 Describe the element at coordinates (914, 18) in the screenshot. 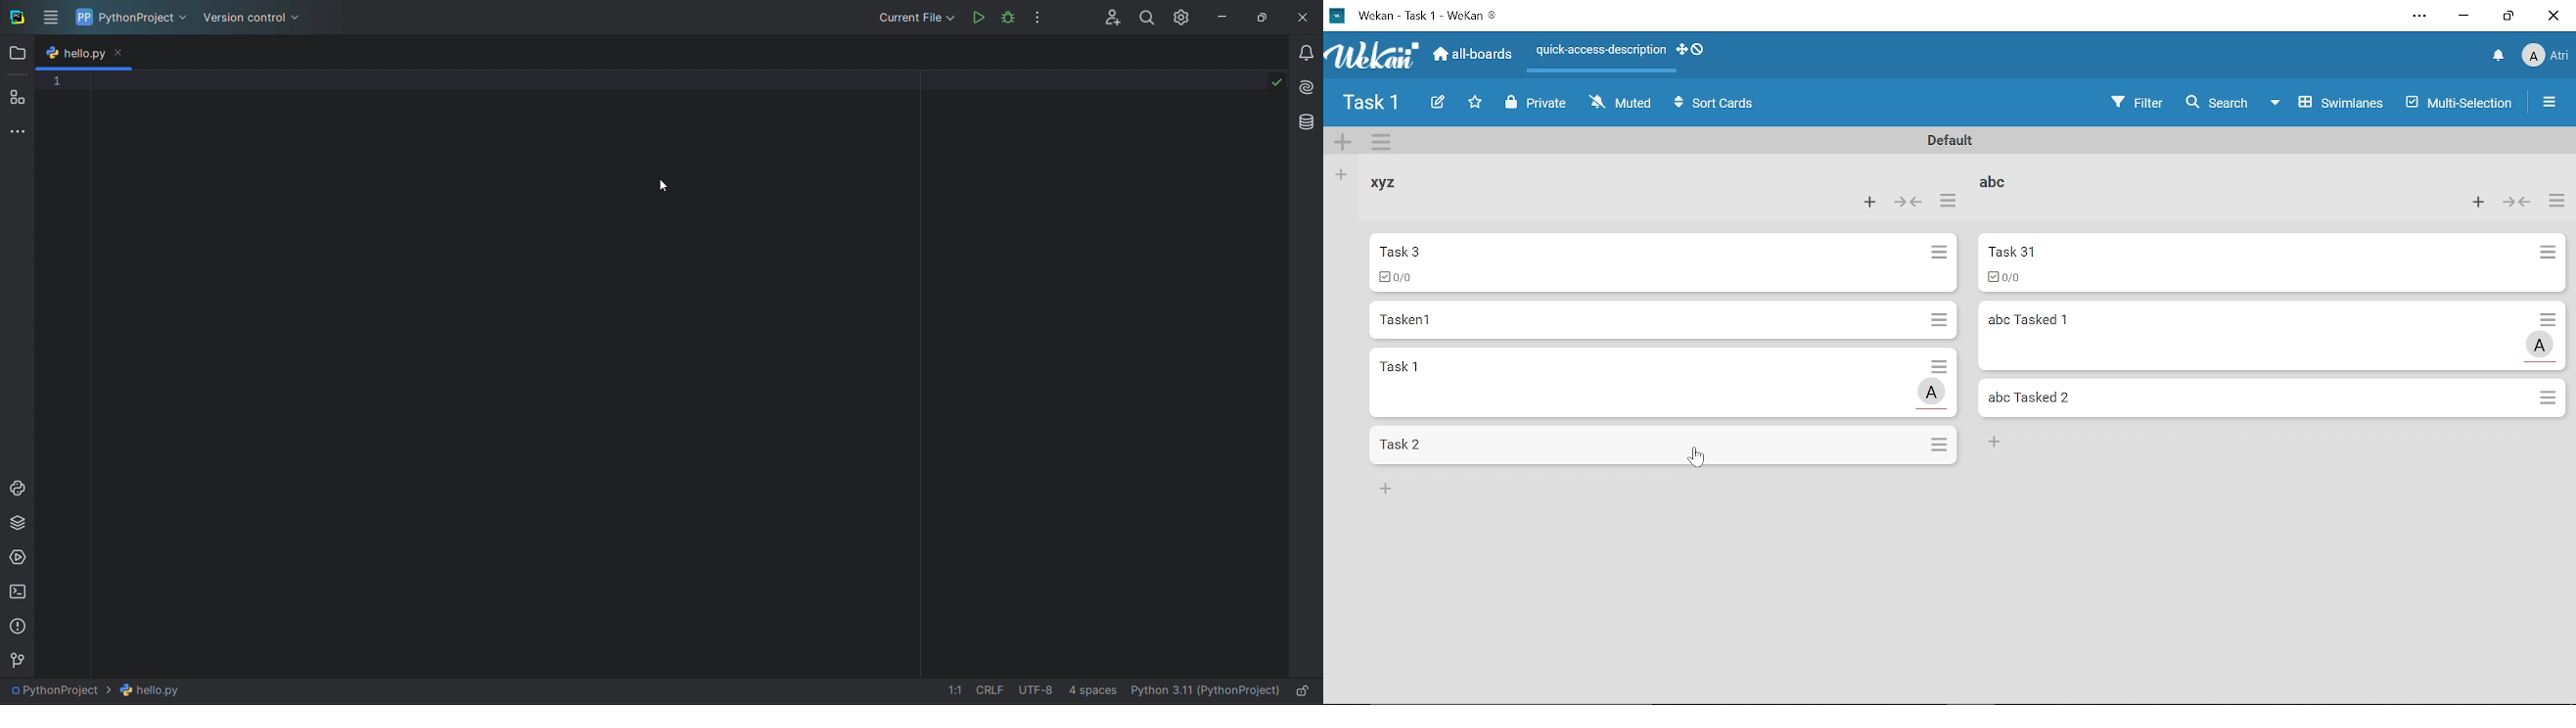

I see `run/debug options` at that location.